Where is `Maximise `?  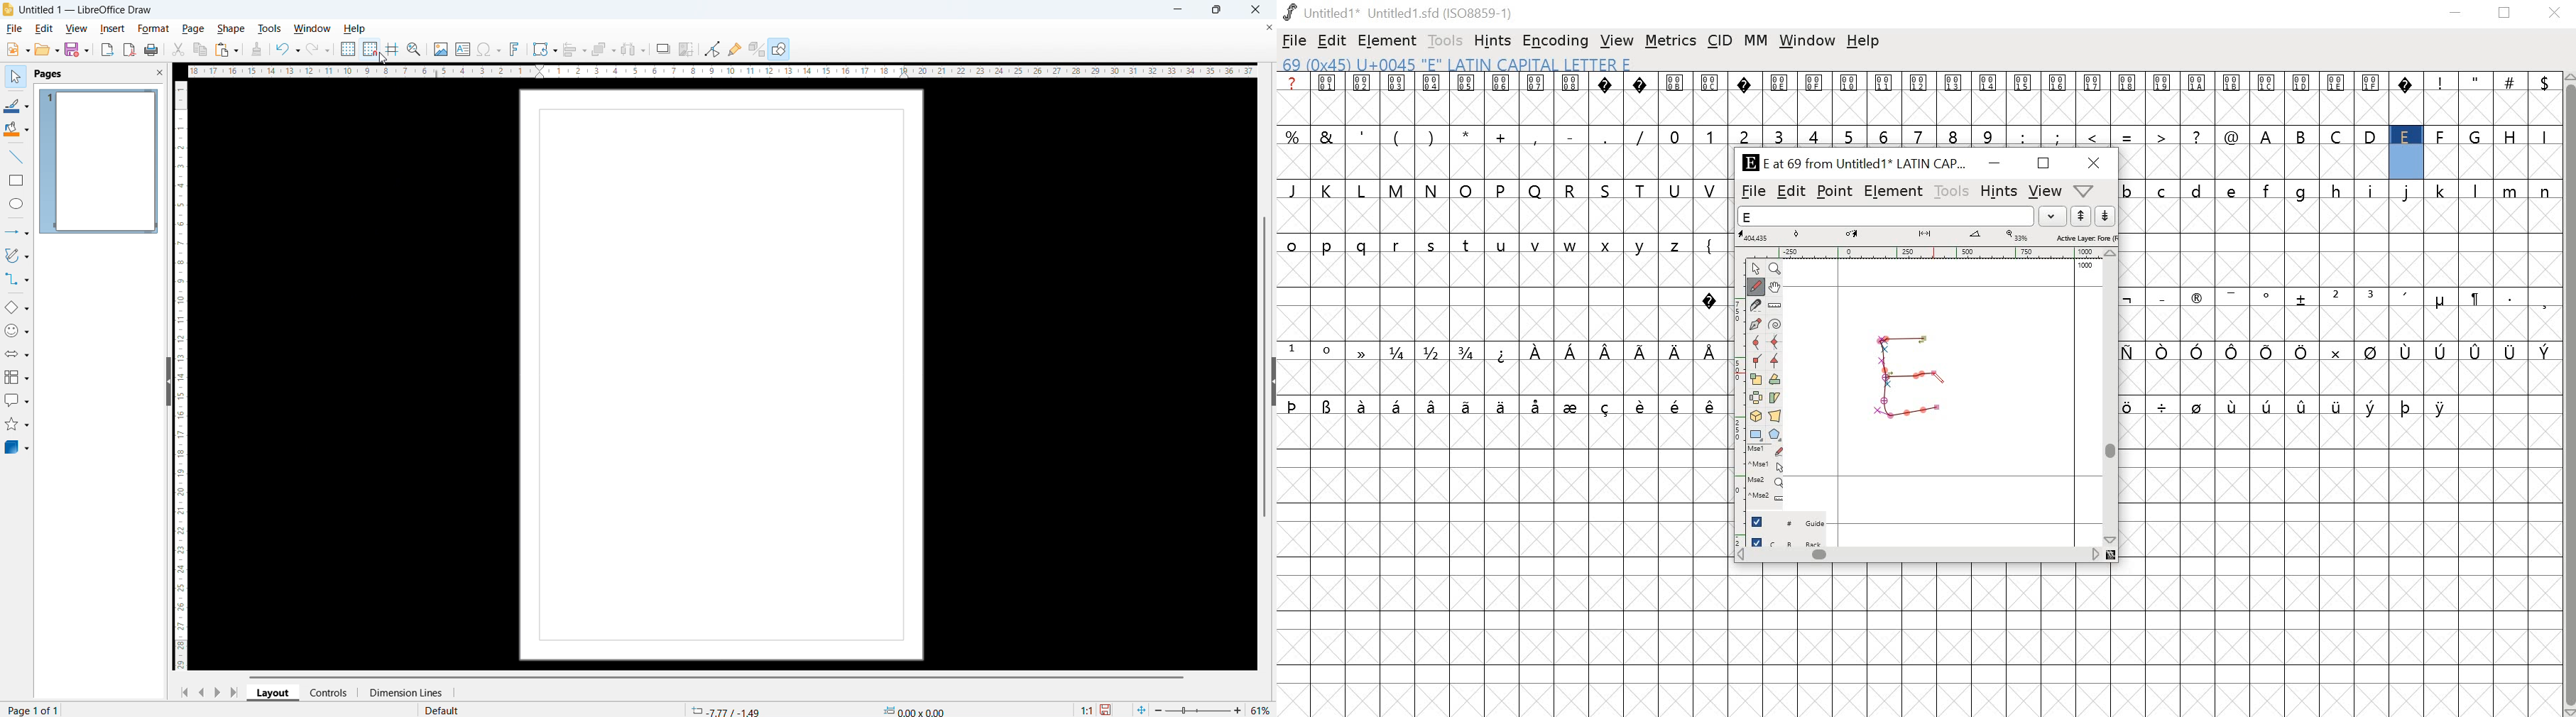 Maximise  is located at coordinates (1217, 10).